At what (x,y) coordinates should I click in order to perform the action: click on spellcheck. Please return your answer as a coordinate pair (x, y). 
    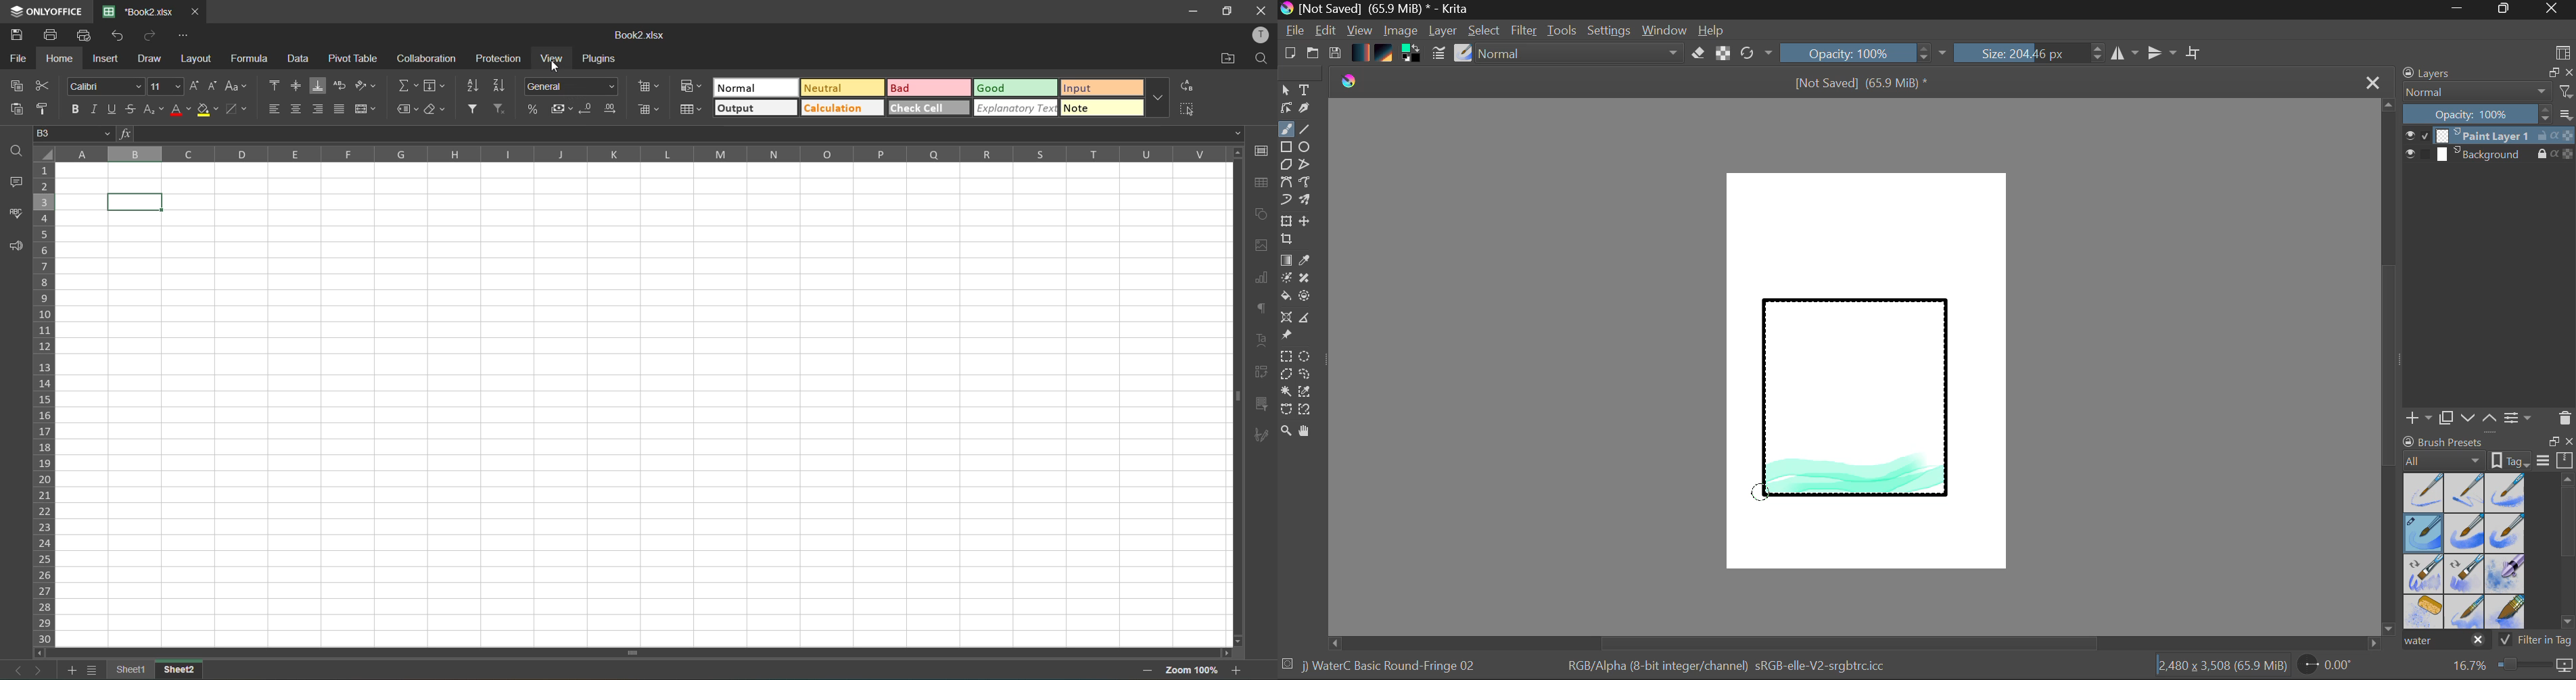
    Looking at the image, I should click on (13, 218).